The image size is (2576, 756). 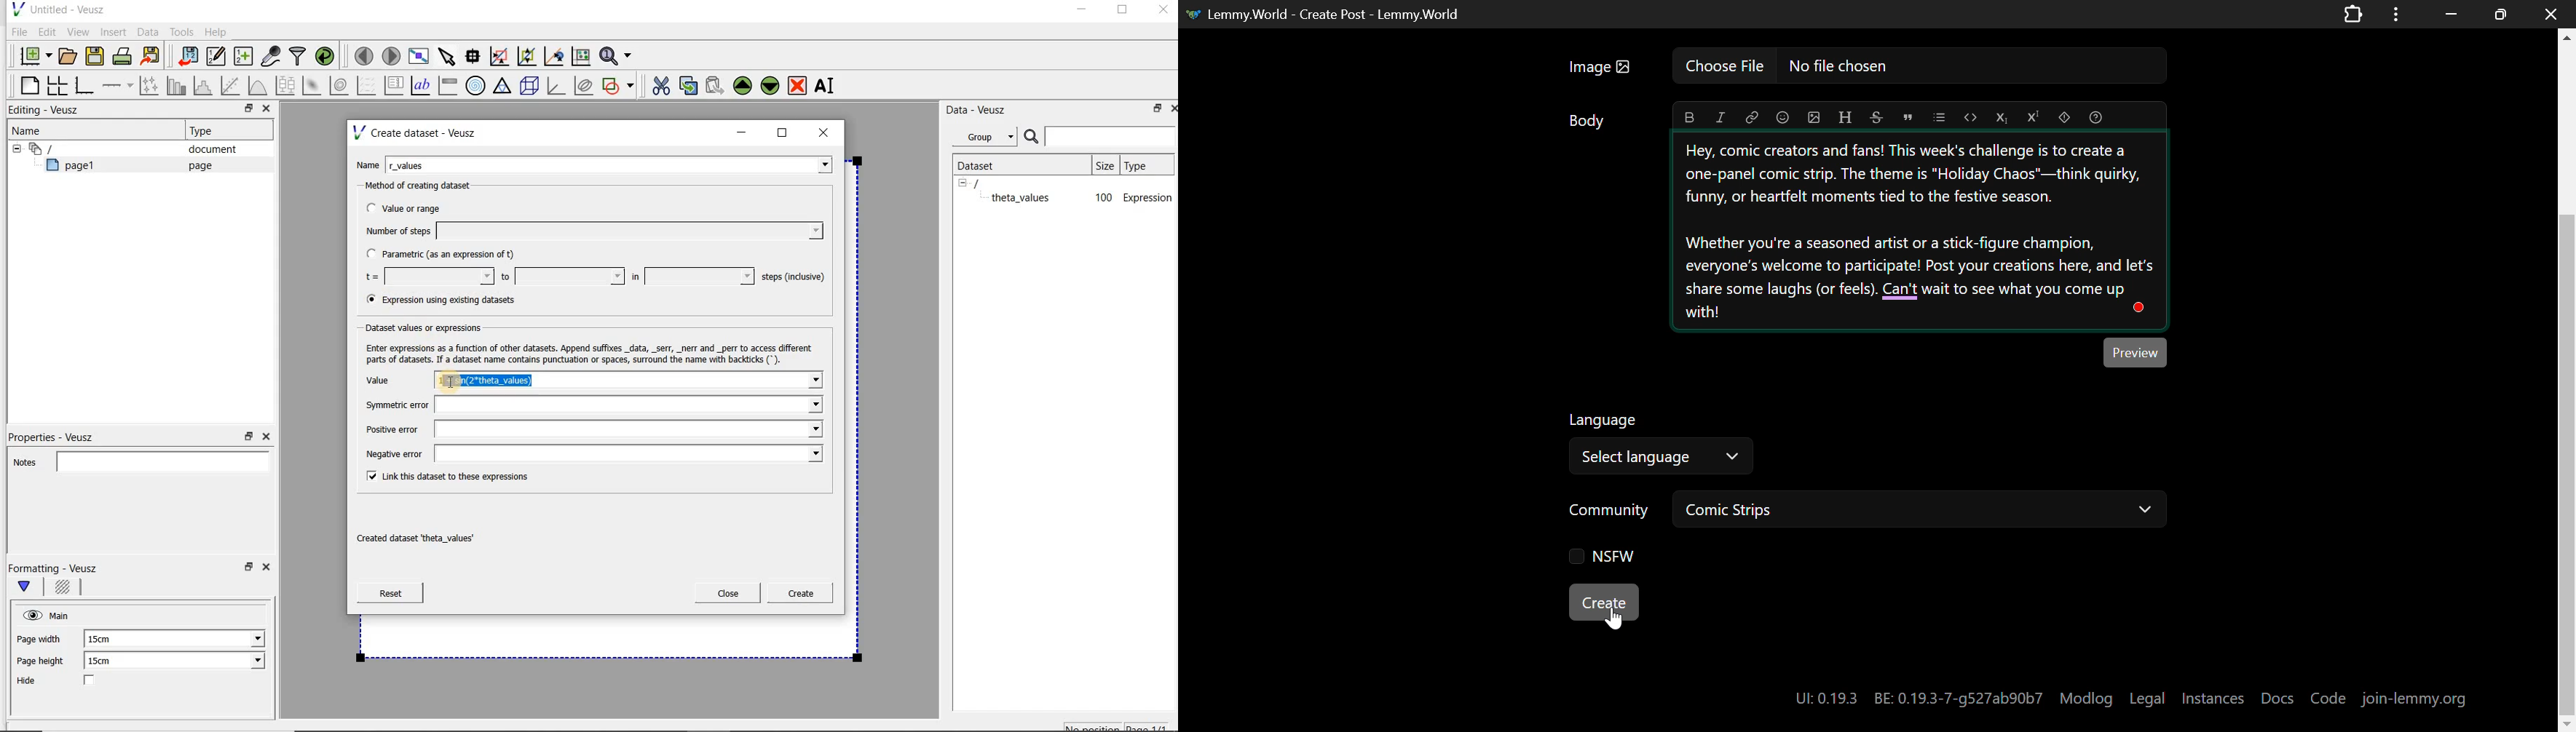 I want to click on hide sub menu, so click(x=963, y=182).